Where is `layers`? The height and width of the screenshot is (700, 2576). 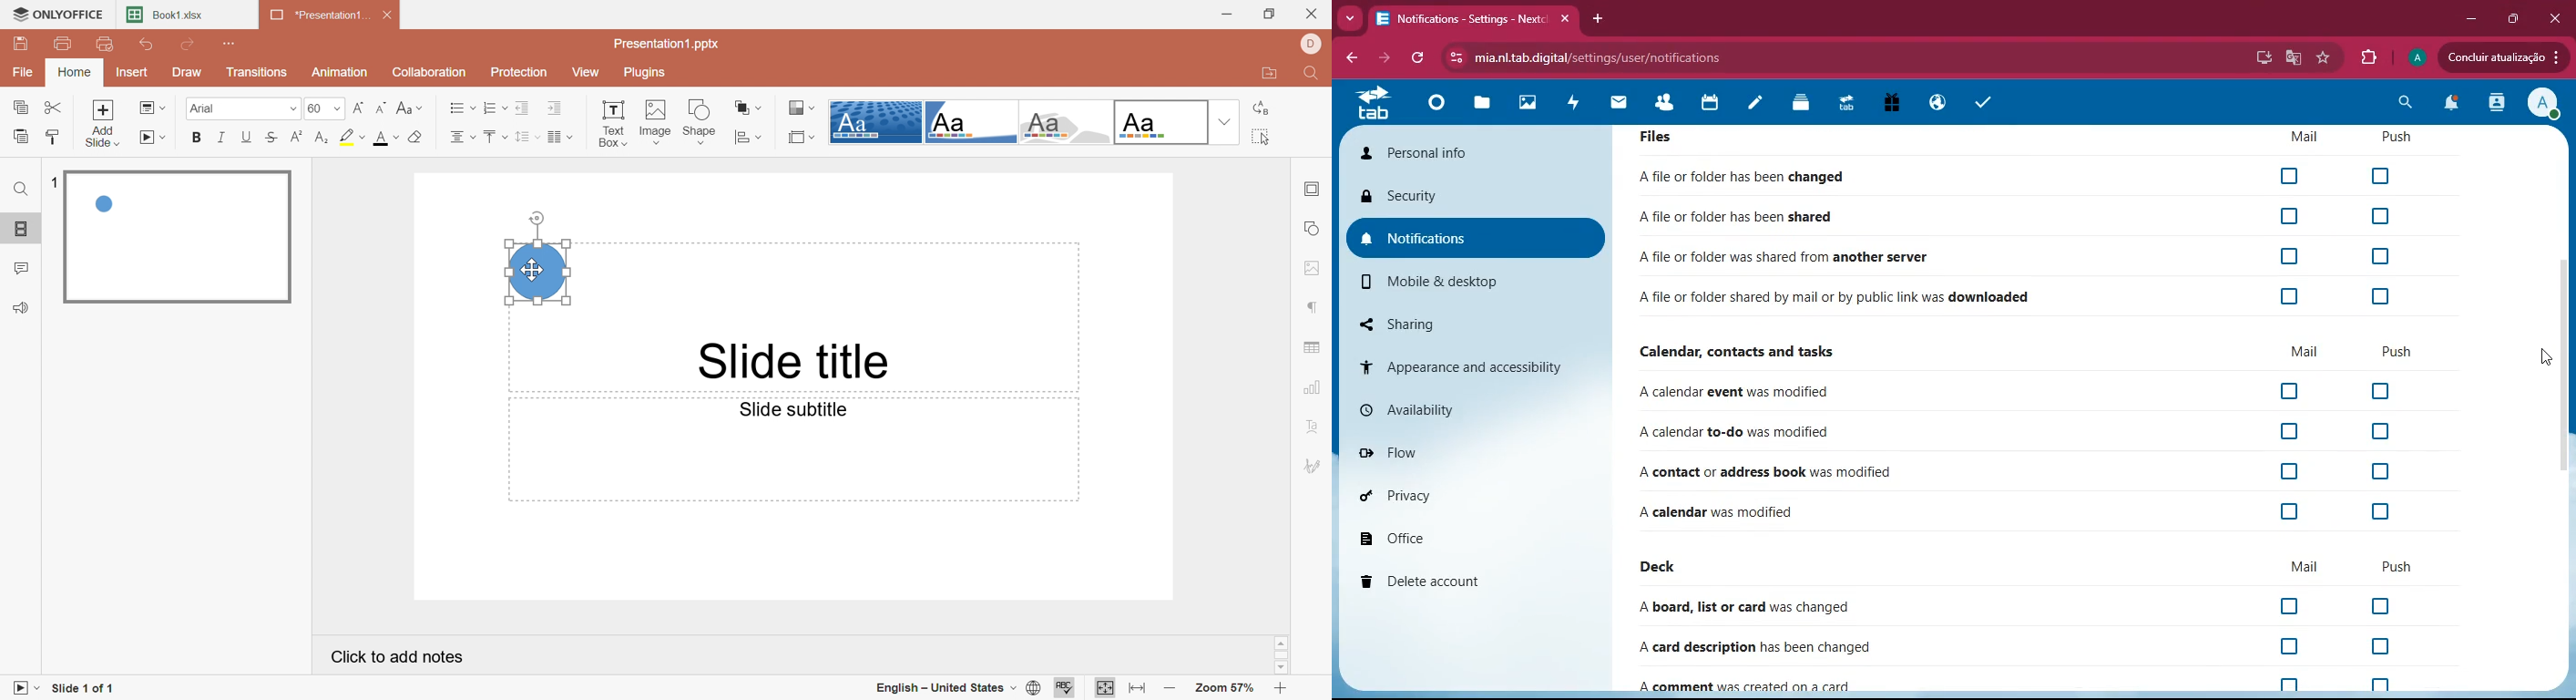
layers is located at coordinates (1804, 103).